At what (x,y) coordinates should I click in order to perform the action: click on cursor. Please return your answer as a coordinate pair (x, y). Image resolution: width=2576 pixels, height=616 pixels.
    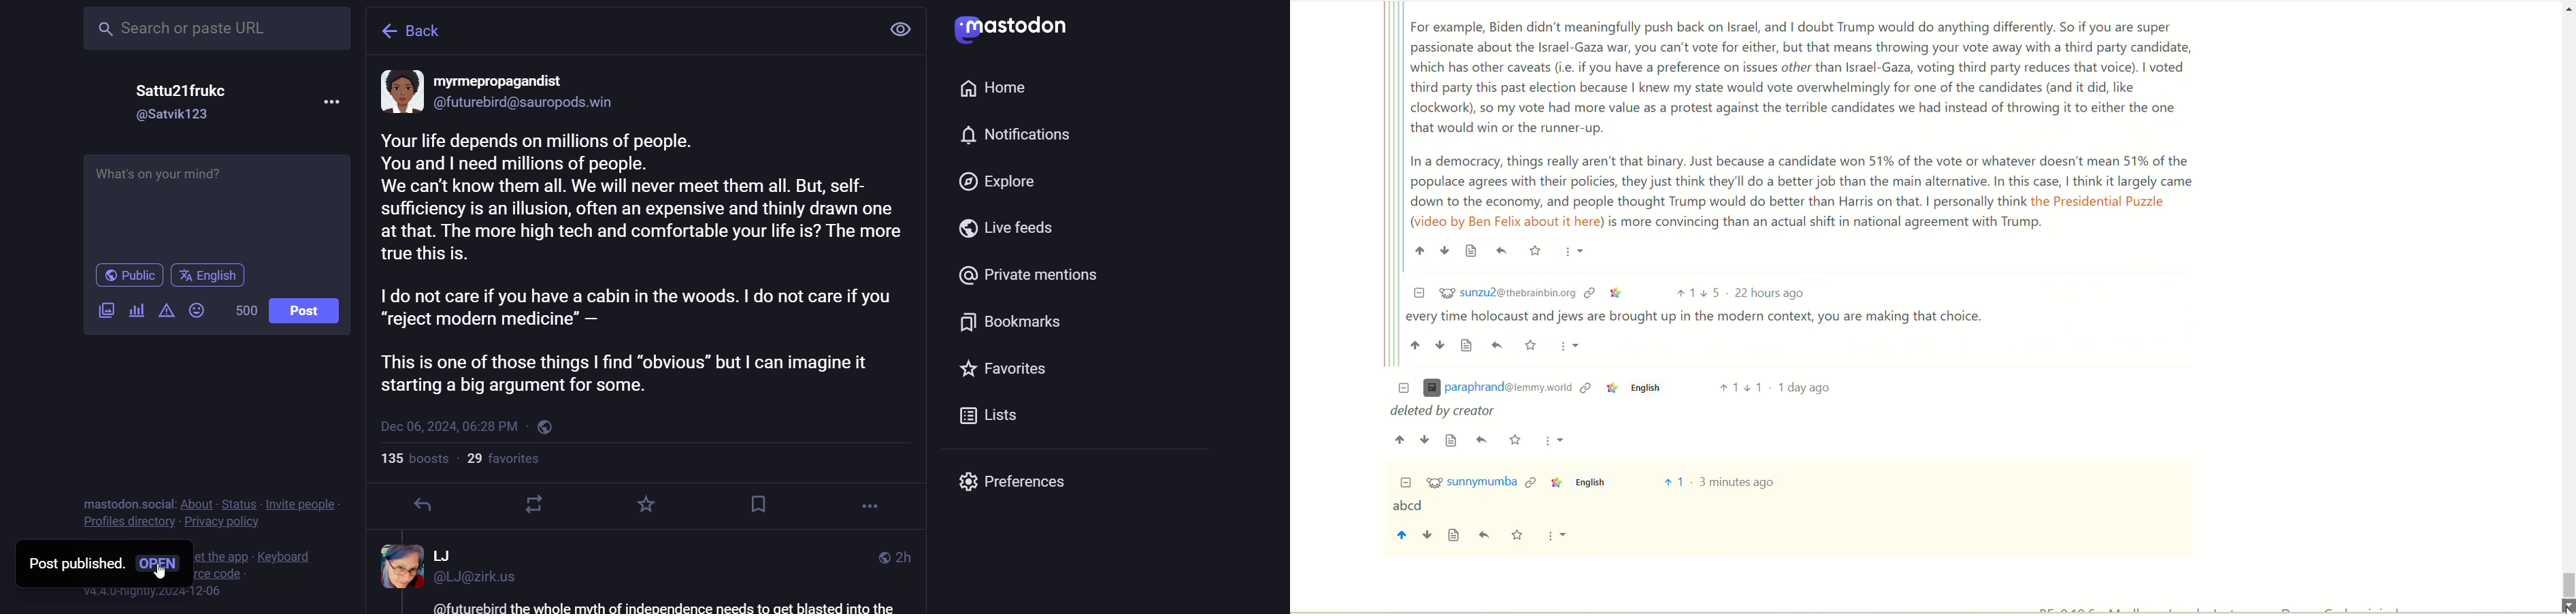
    Looking at the image, I should click on (314, 443).